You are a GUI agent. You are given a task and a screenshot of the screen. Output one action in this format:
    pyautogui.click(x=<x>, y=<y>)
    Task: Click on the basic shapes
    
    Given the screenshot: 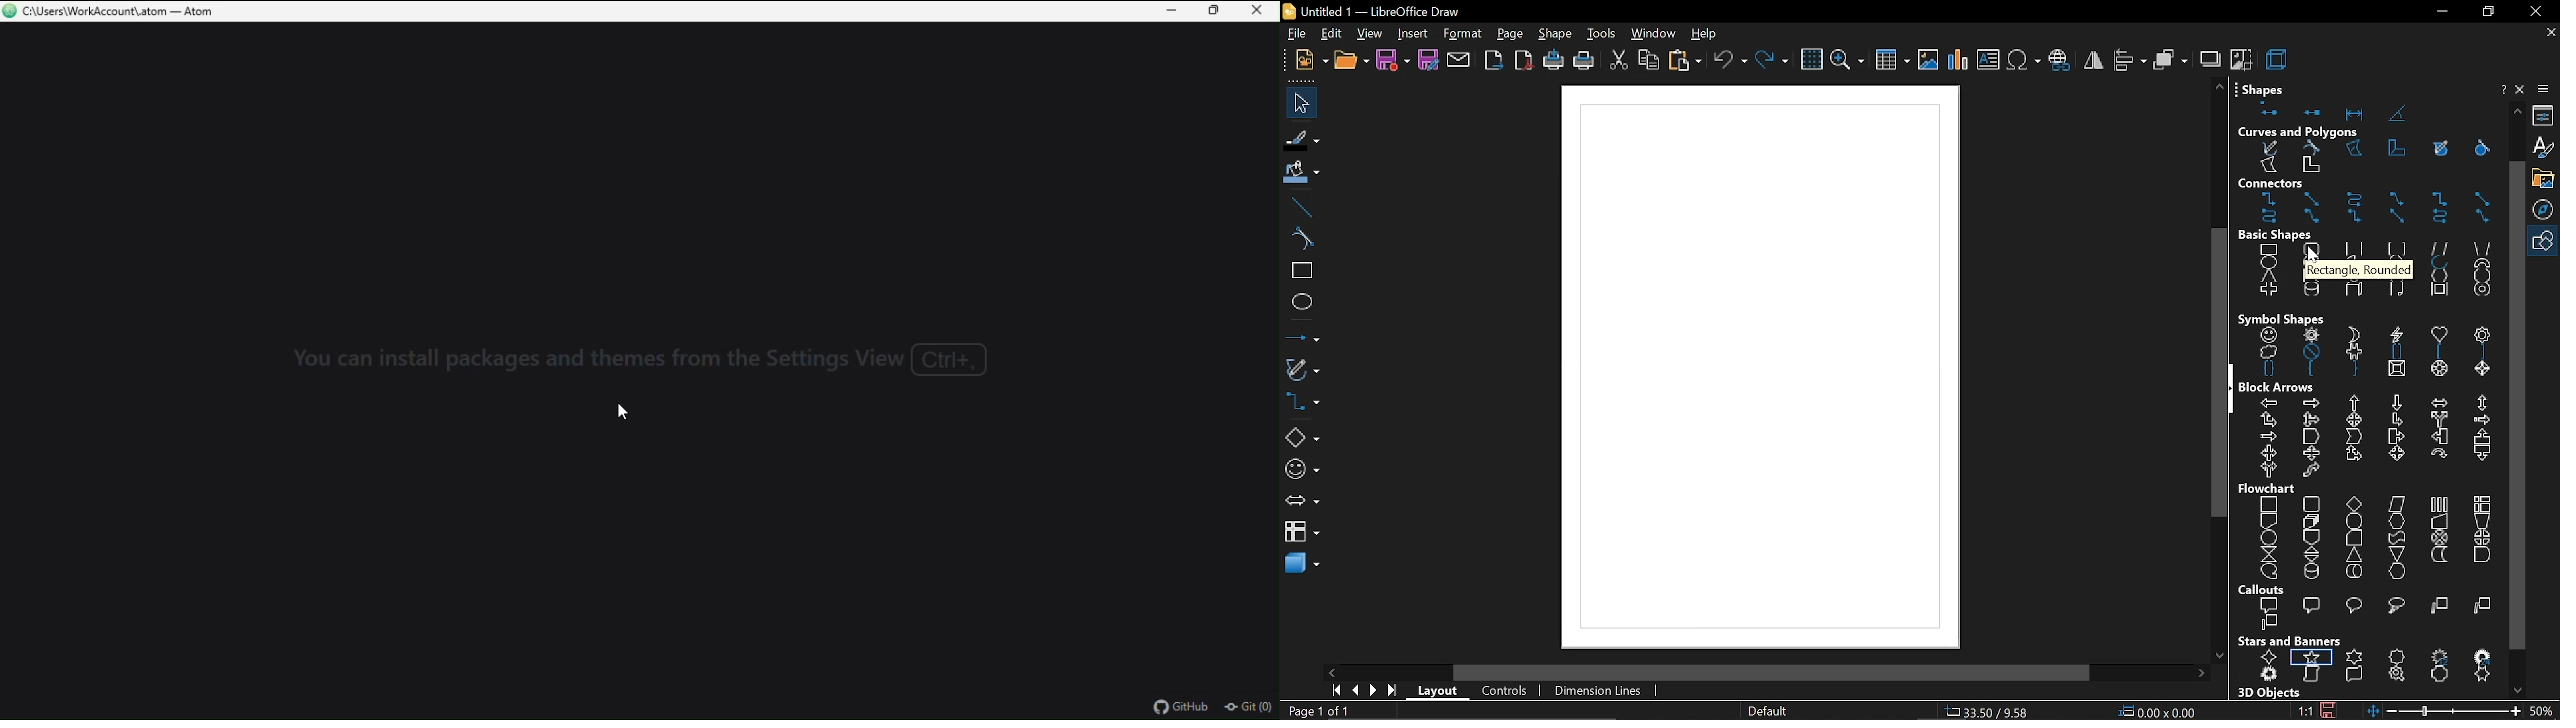 What is the action you would take?
    pyautogui.click(x=2372, y=273)
    